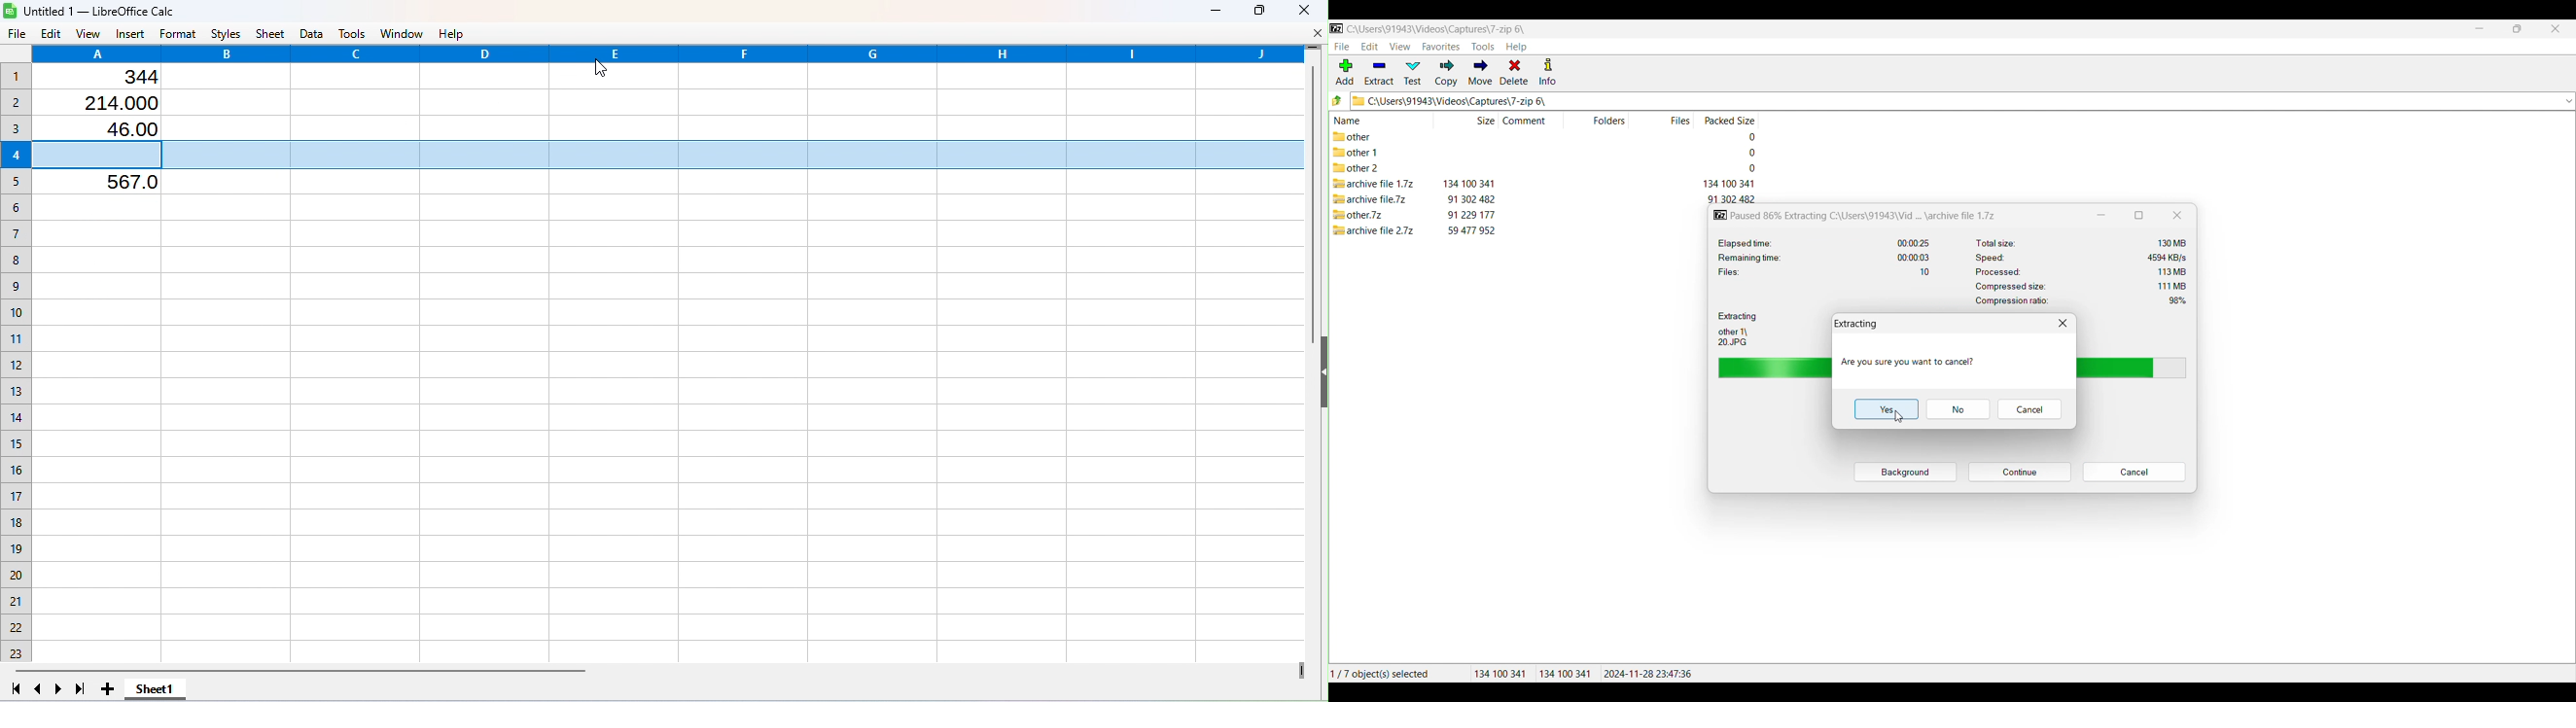 The height and width of the screenshot is (728, 2576). Describe the element at coordinates (1304, 10) in the screenshot. I see `Close` at that location.